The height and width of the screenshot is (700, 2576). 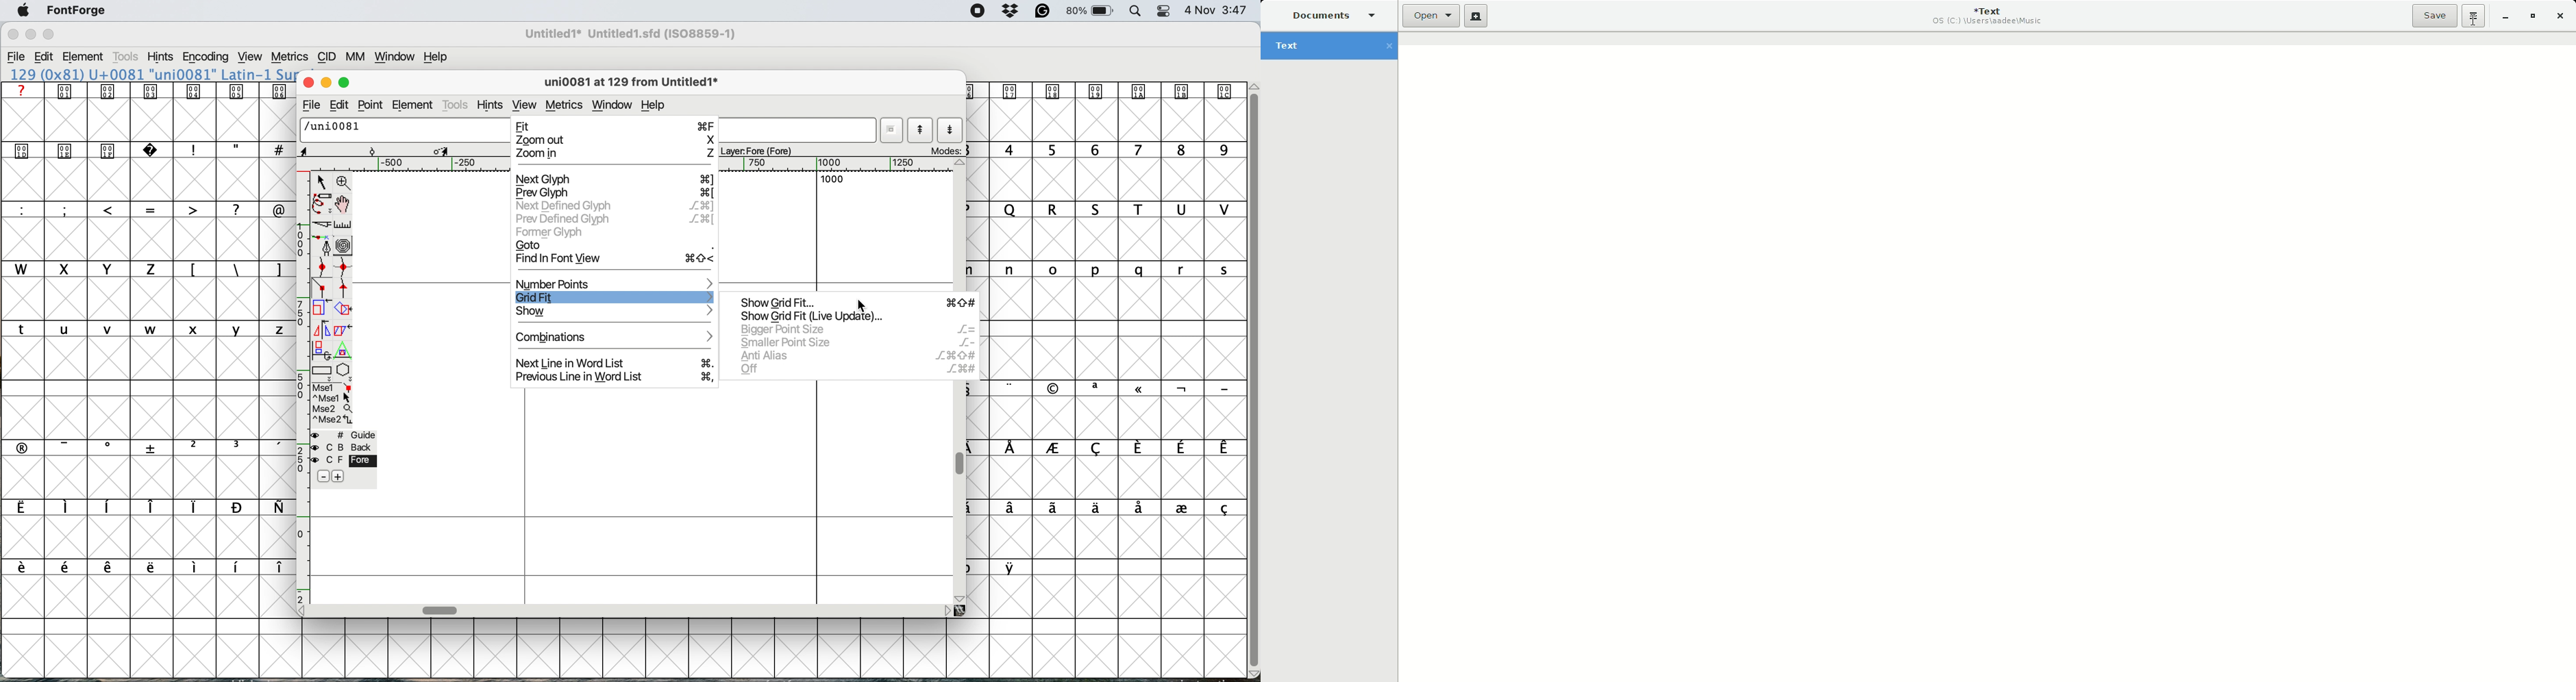 I want to click on cut splines in two, so click(x=321, y=224).